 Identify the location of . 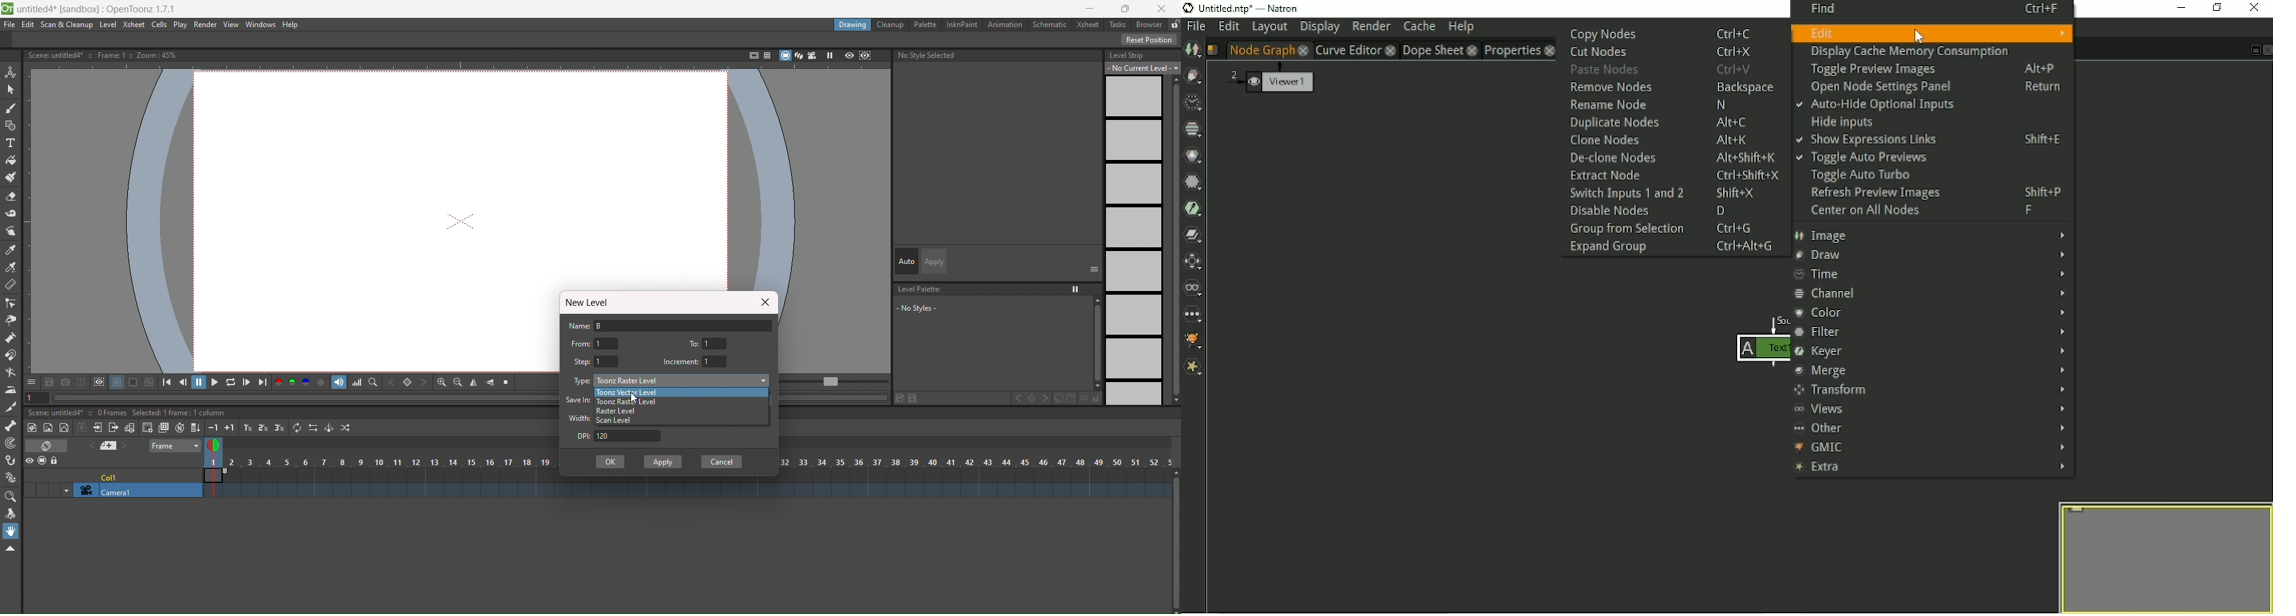
(47, 445).